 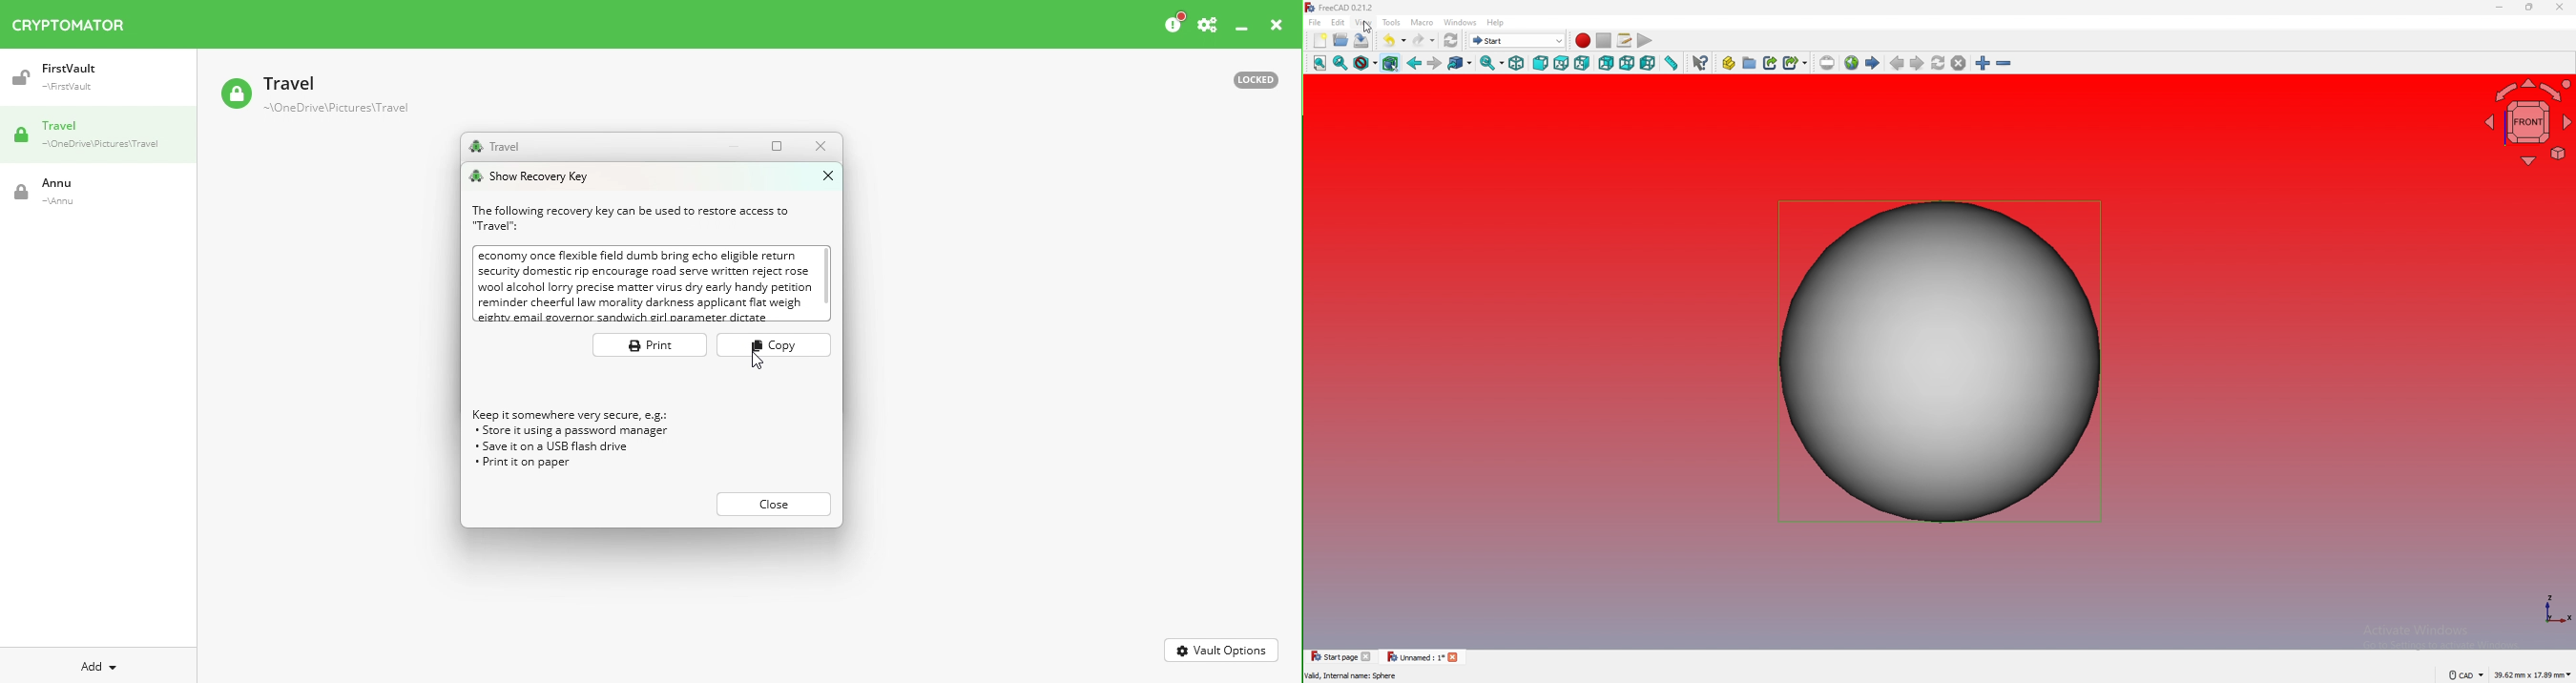 What do you see at coordinates (1392, 23) in the screenshot?
I see `tools` at bounding box center [1392, 23].